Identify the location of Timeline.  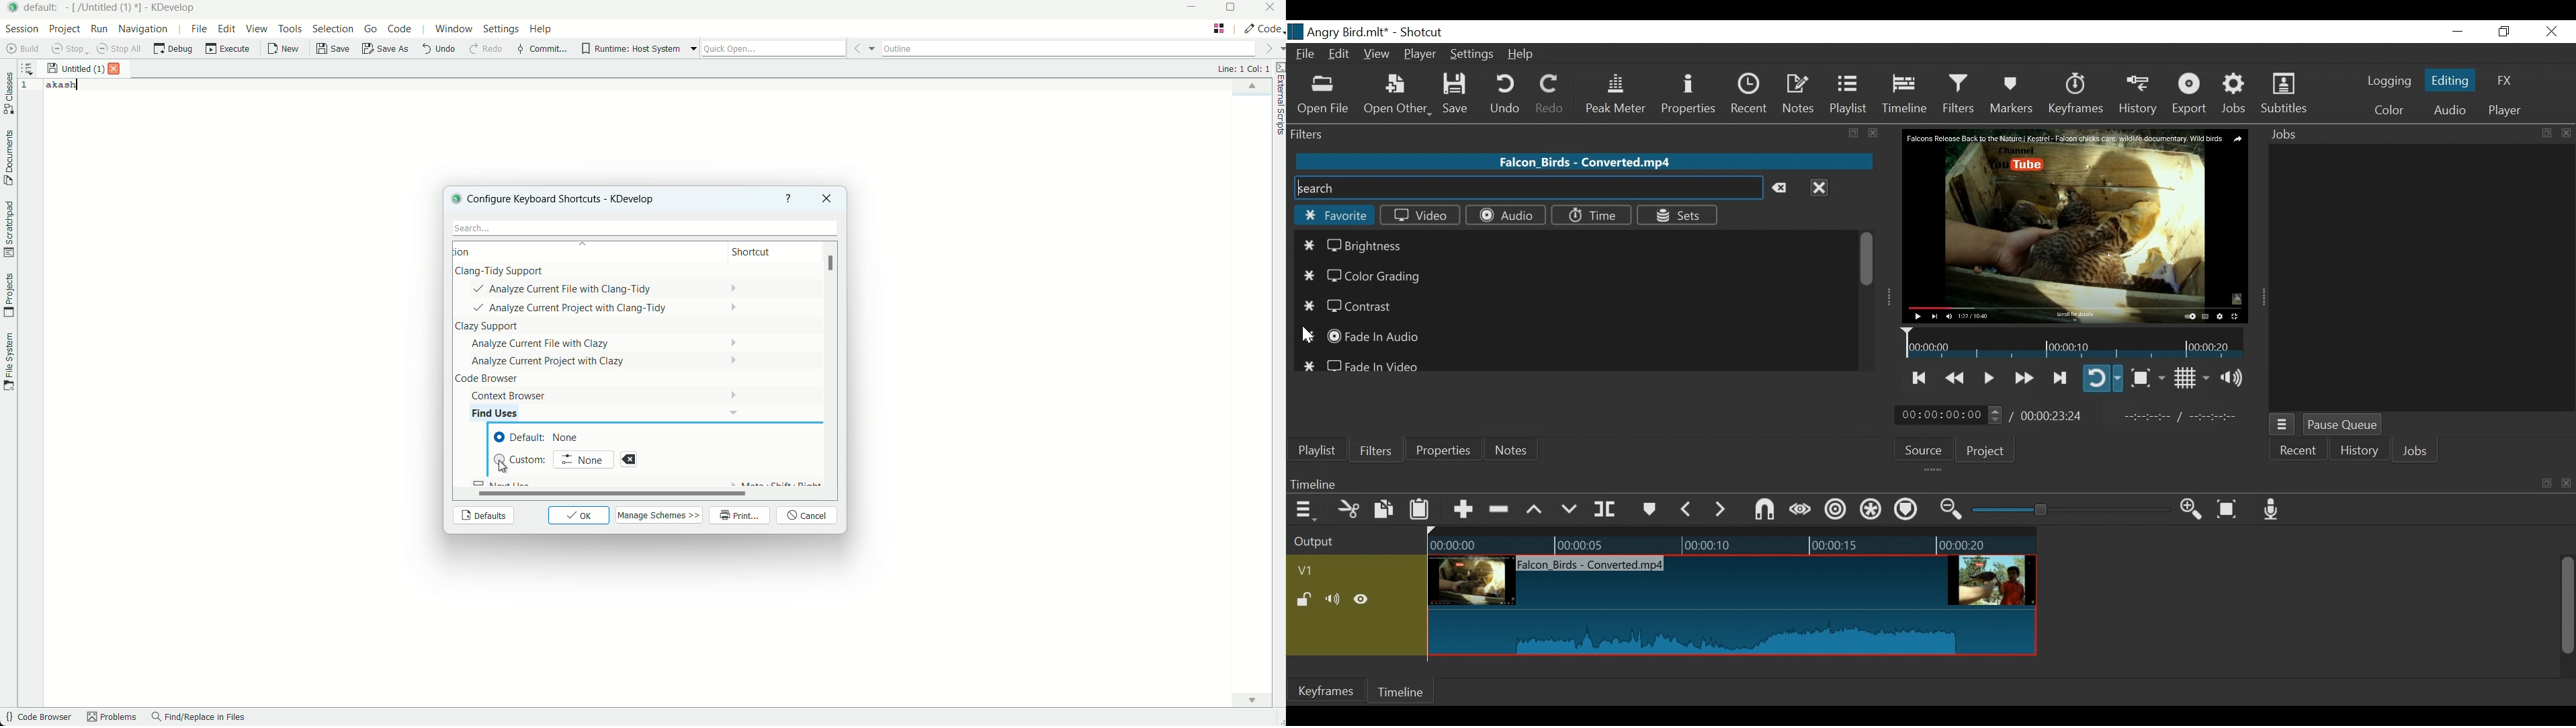
(1402, 691).